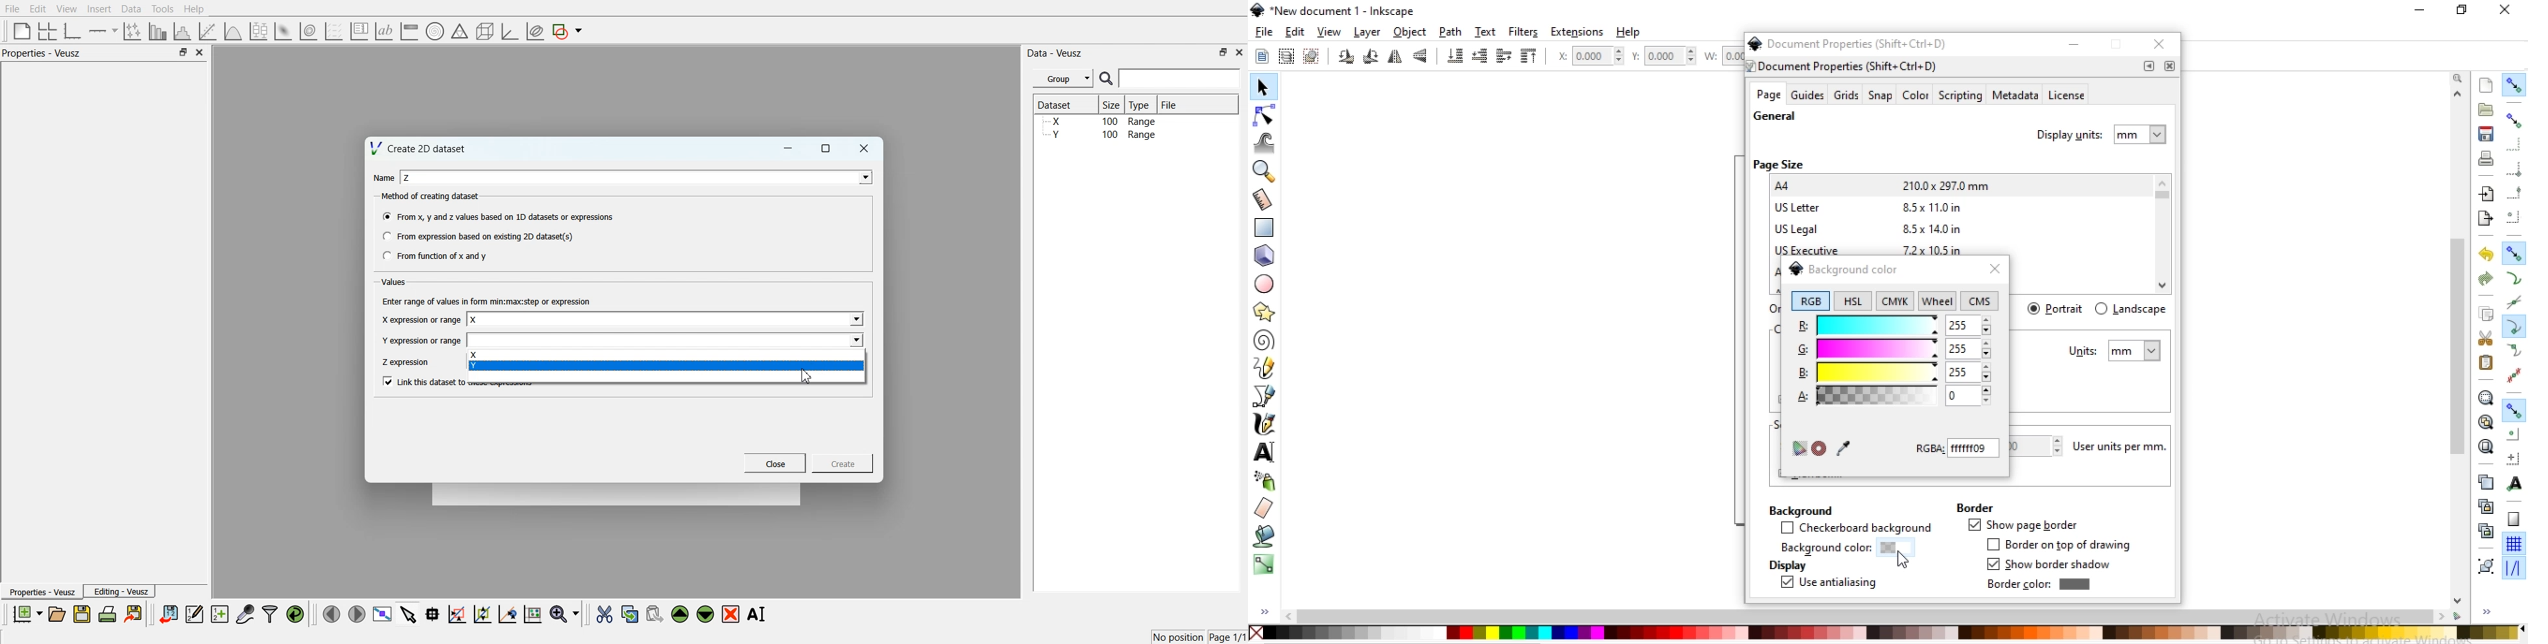  Describe the element at coordinates (1502, 57) in the screenshot. I see `raise selection one step` at that location.